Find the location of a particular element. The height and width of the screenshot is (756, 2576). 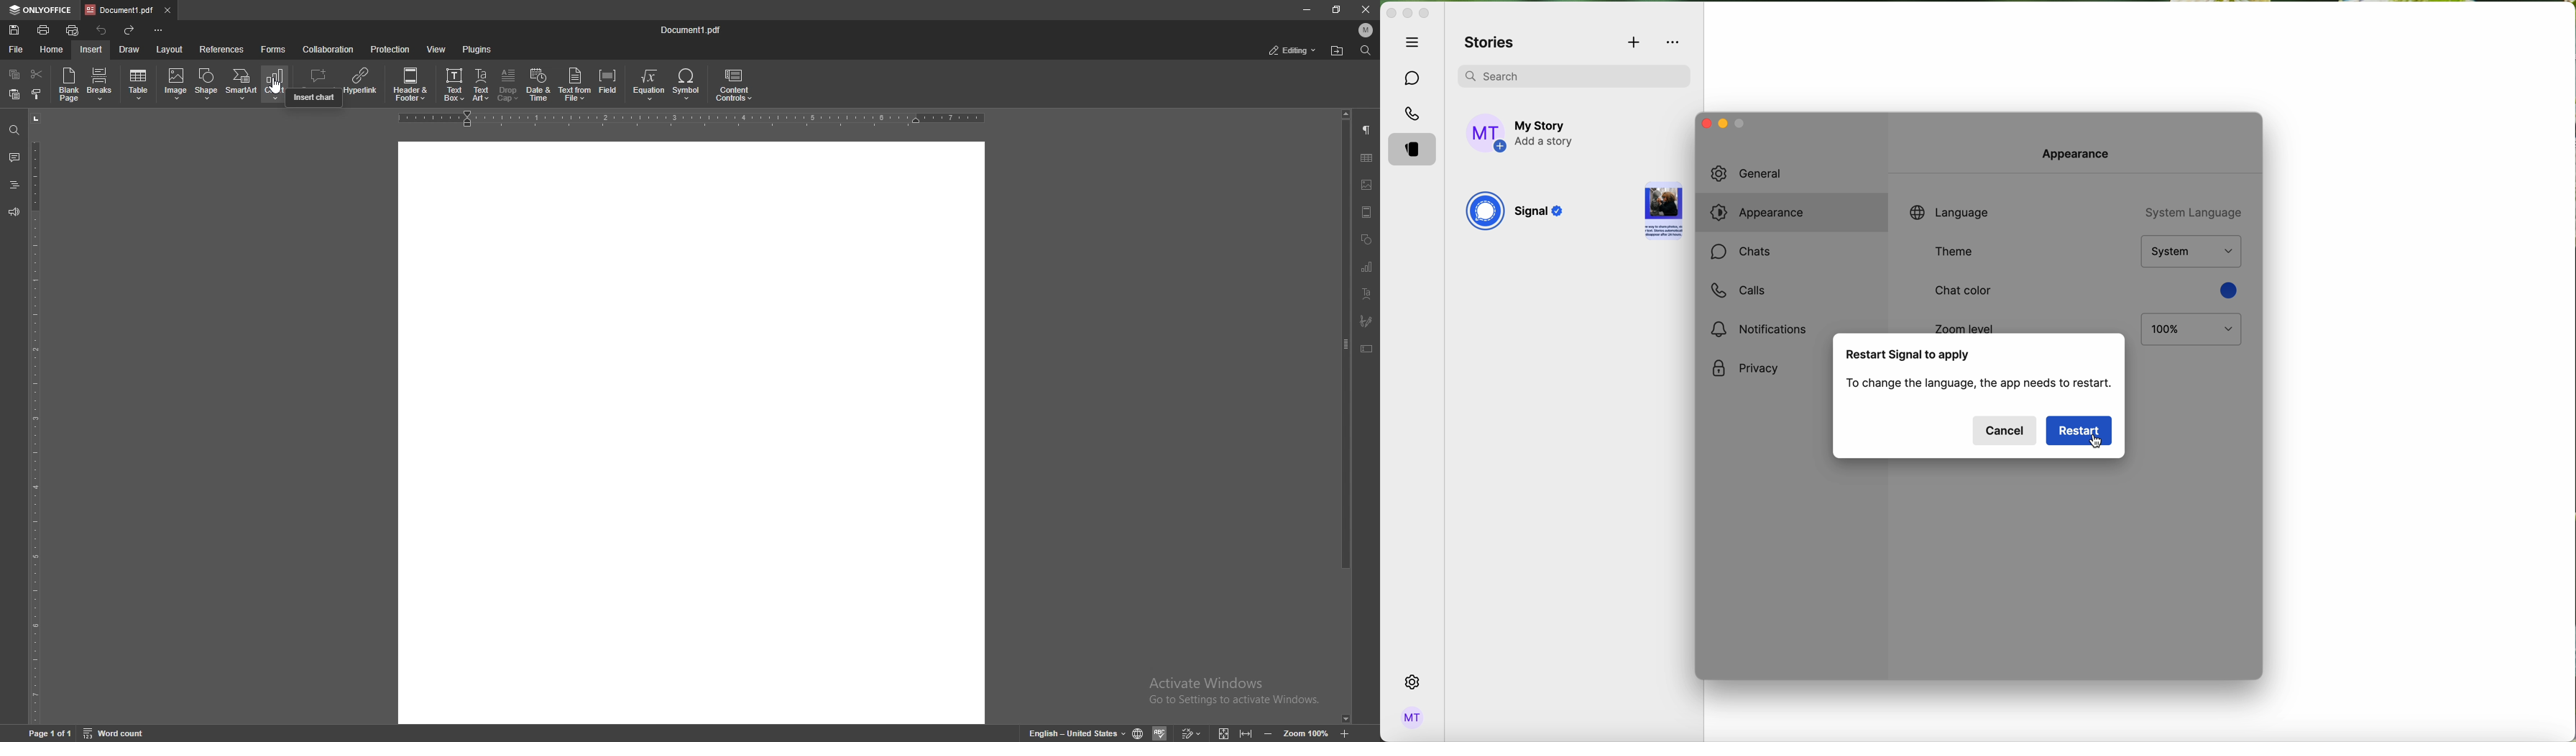

references is located at coordinates (223, 49).